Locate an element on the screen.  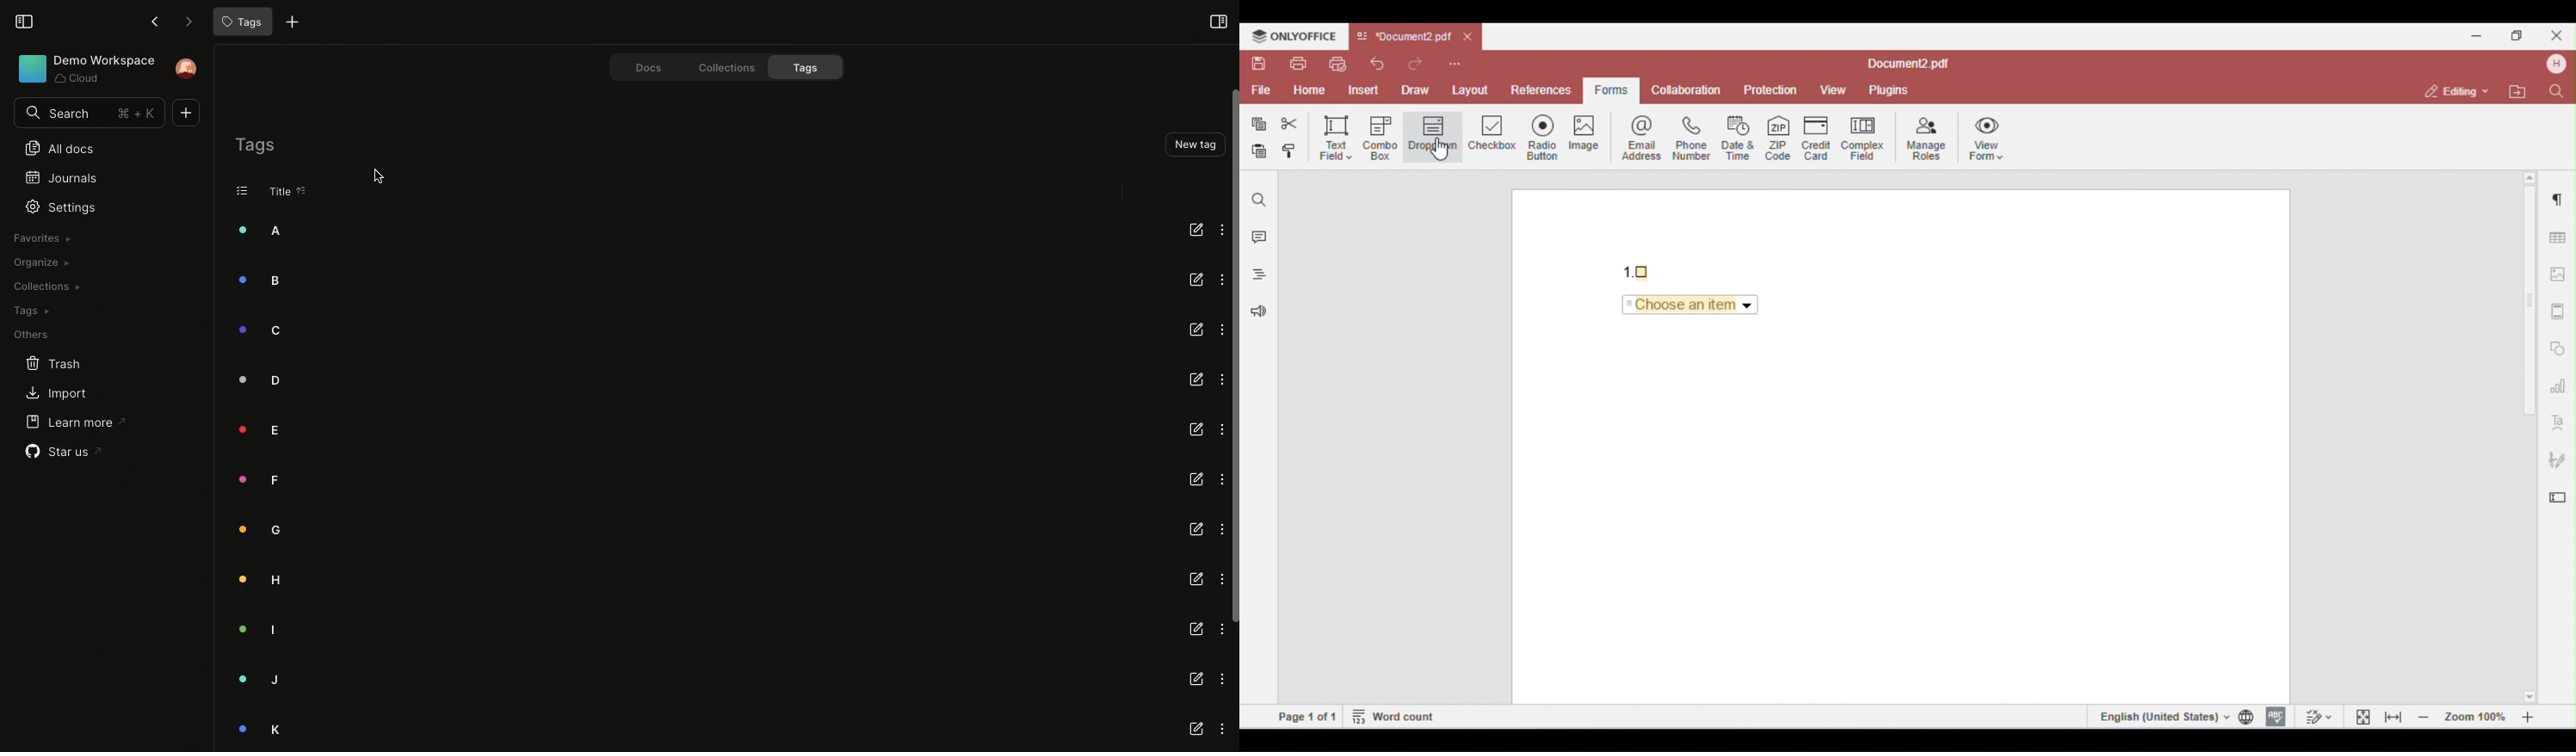
Rename is located at coordinates (1197, 330).